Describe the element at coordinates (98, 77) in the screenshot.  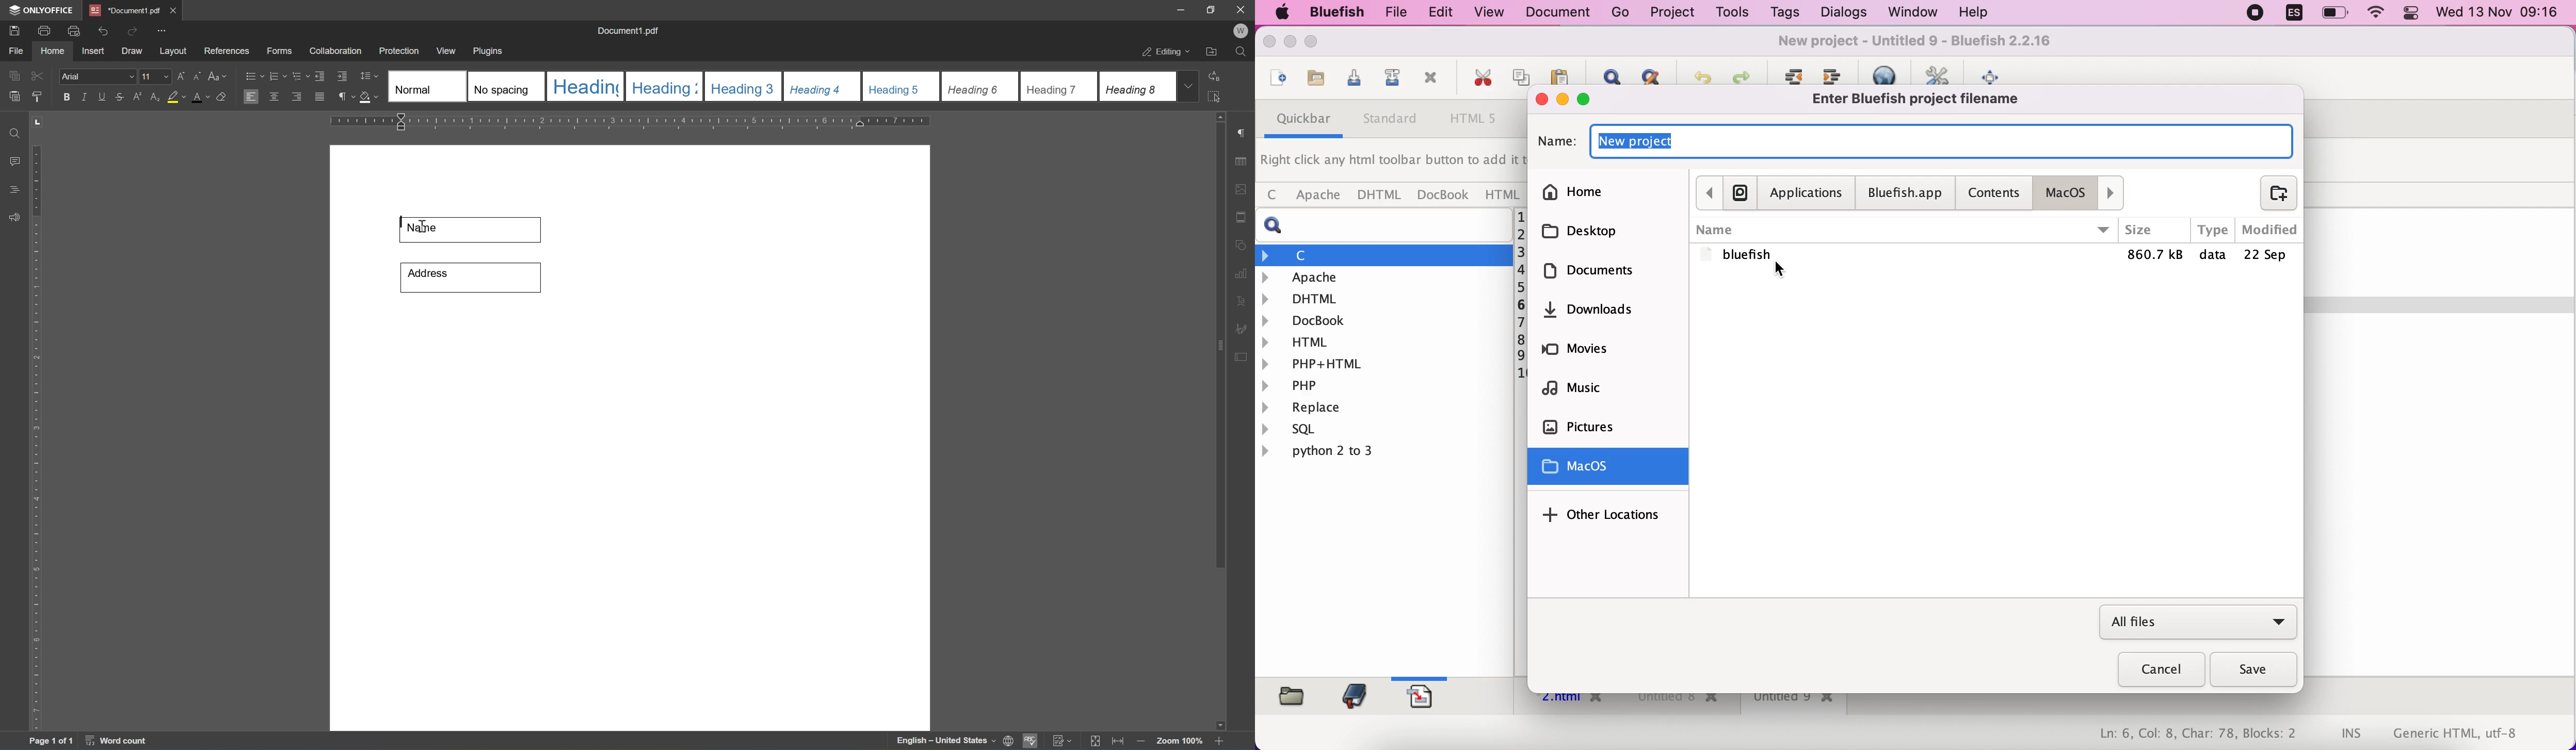
I see `font` at that location.